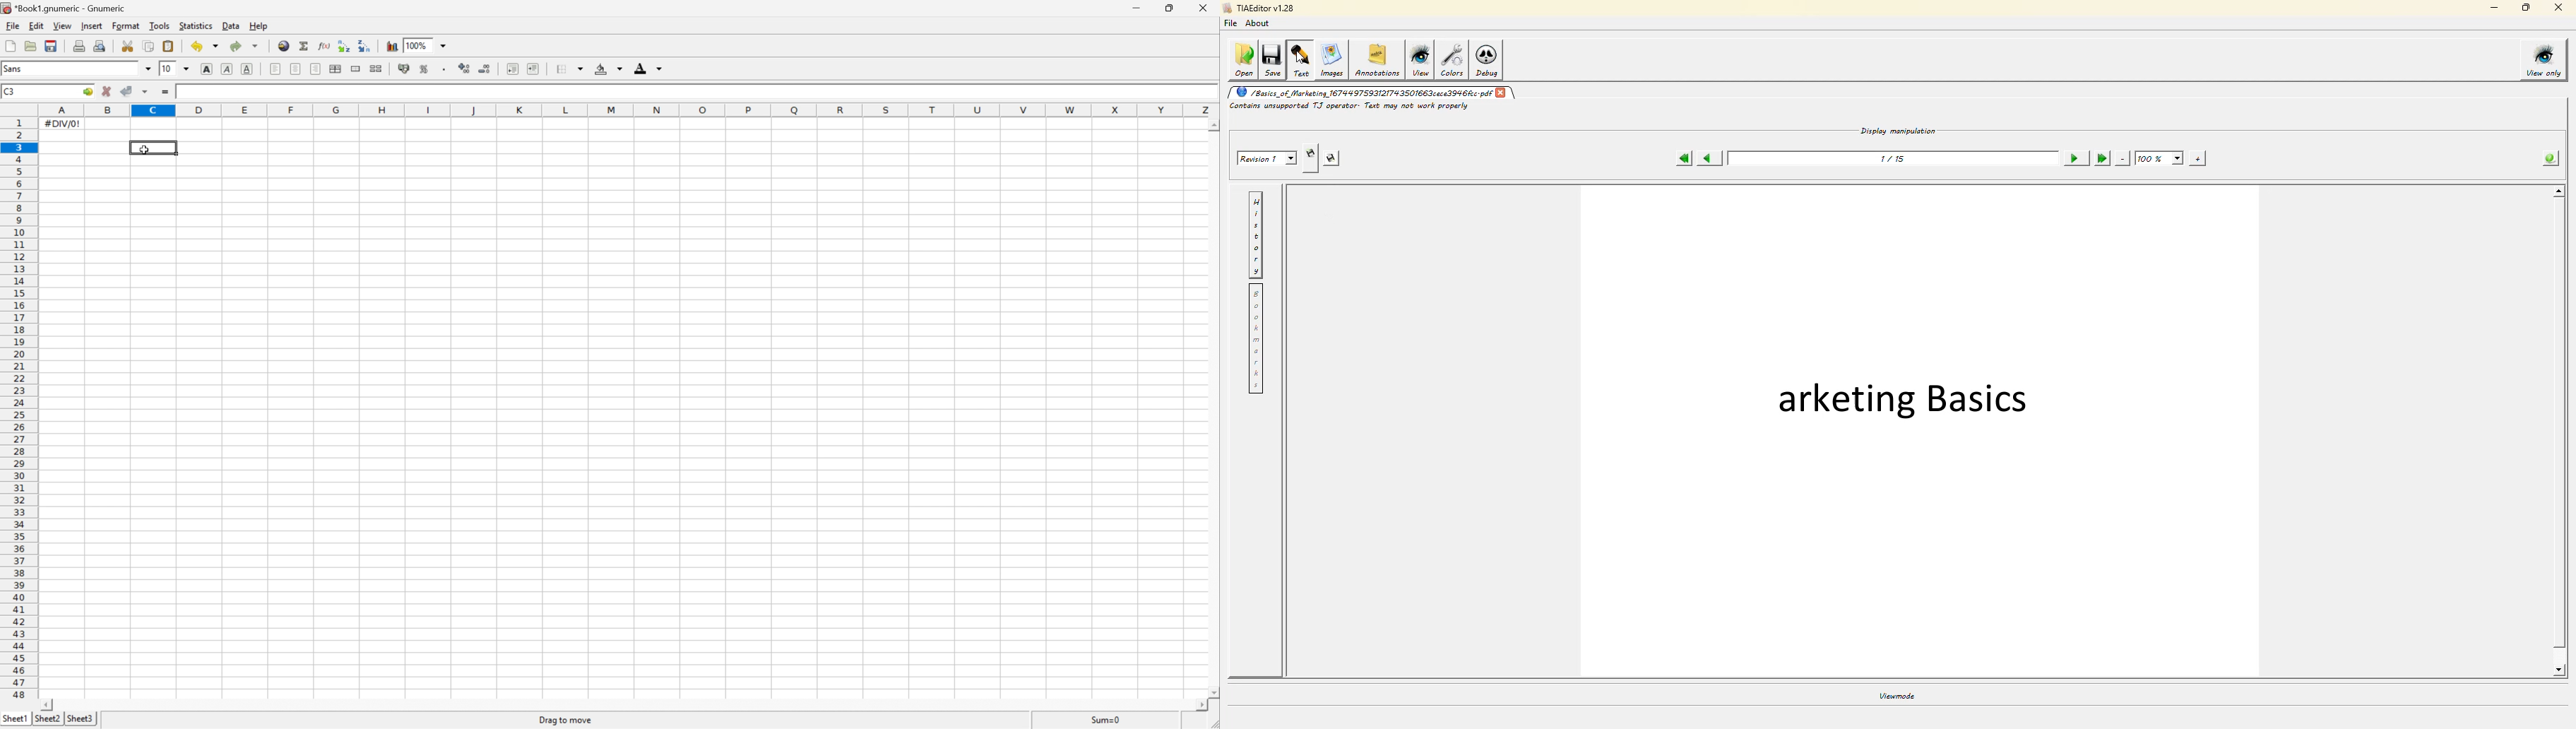 This screenshot has width=2576, height=756. I want to click on Enter formula, so click(164, 91).